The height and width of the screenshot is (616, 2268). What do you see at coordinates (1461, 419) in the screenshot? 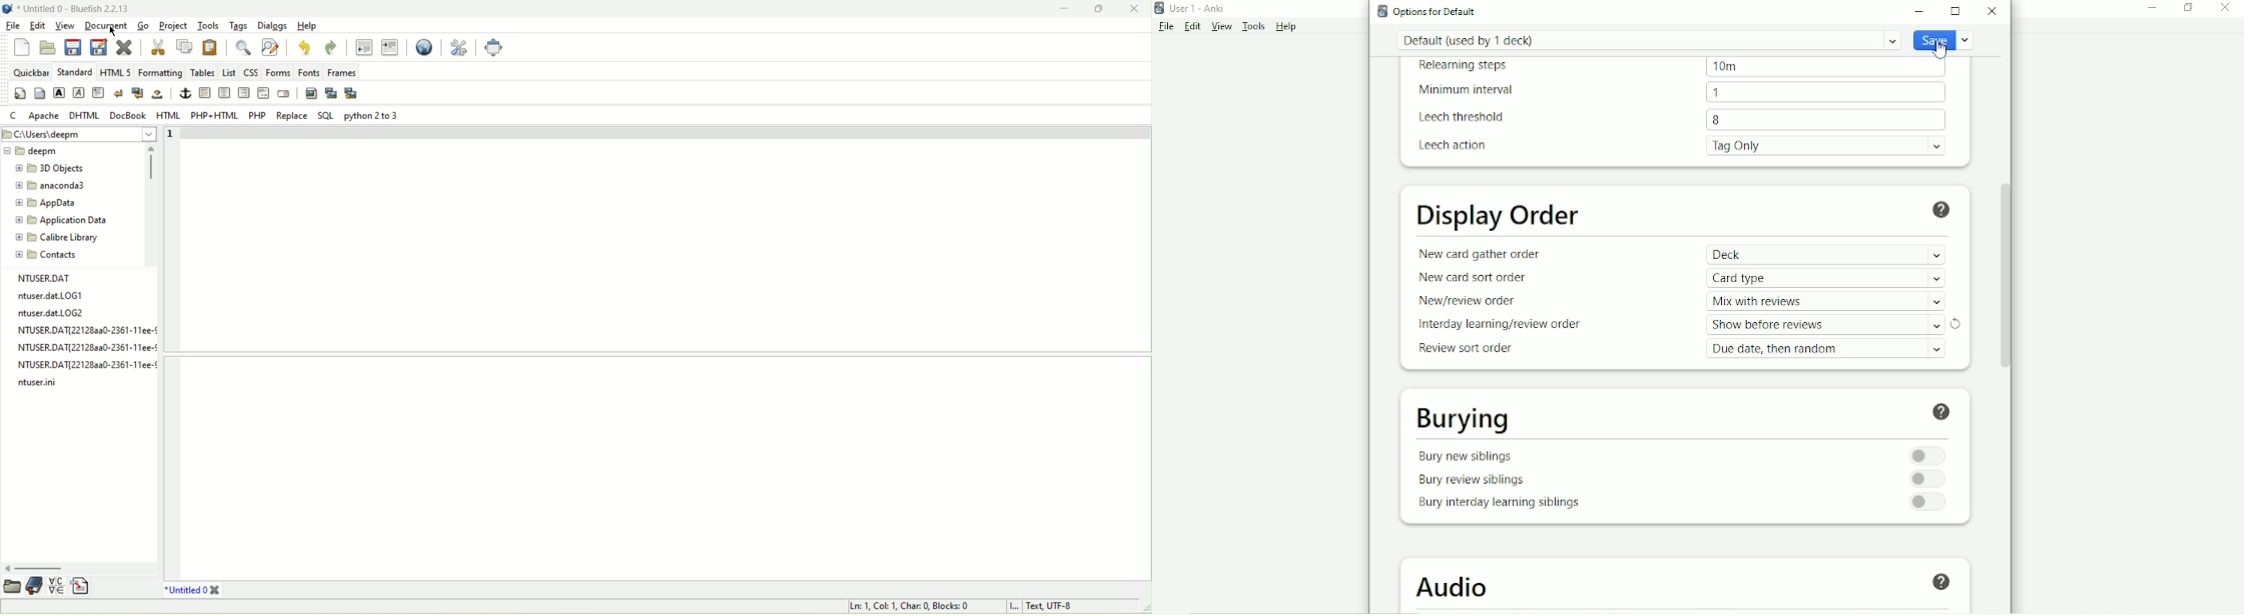
I see `Burying` at bounding box center [1461, 419].